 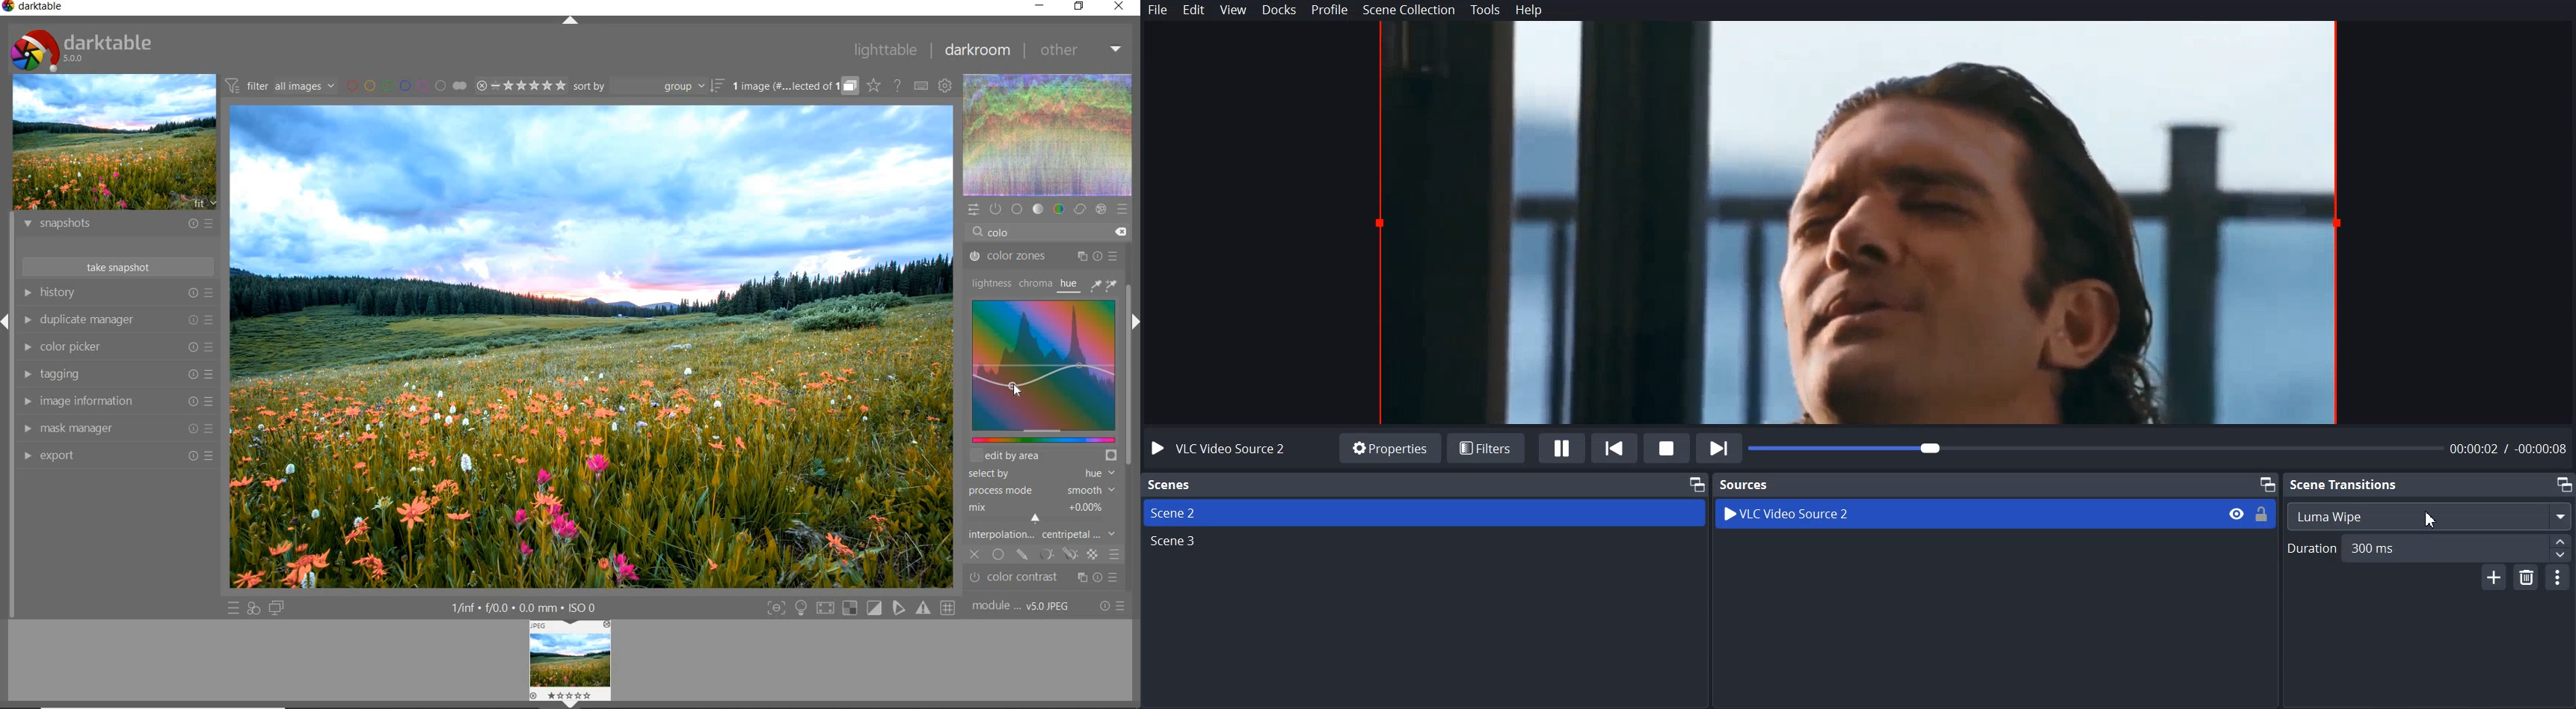 I want to click on Source, so click(x=1746, y=484).